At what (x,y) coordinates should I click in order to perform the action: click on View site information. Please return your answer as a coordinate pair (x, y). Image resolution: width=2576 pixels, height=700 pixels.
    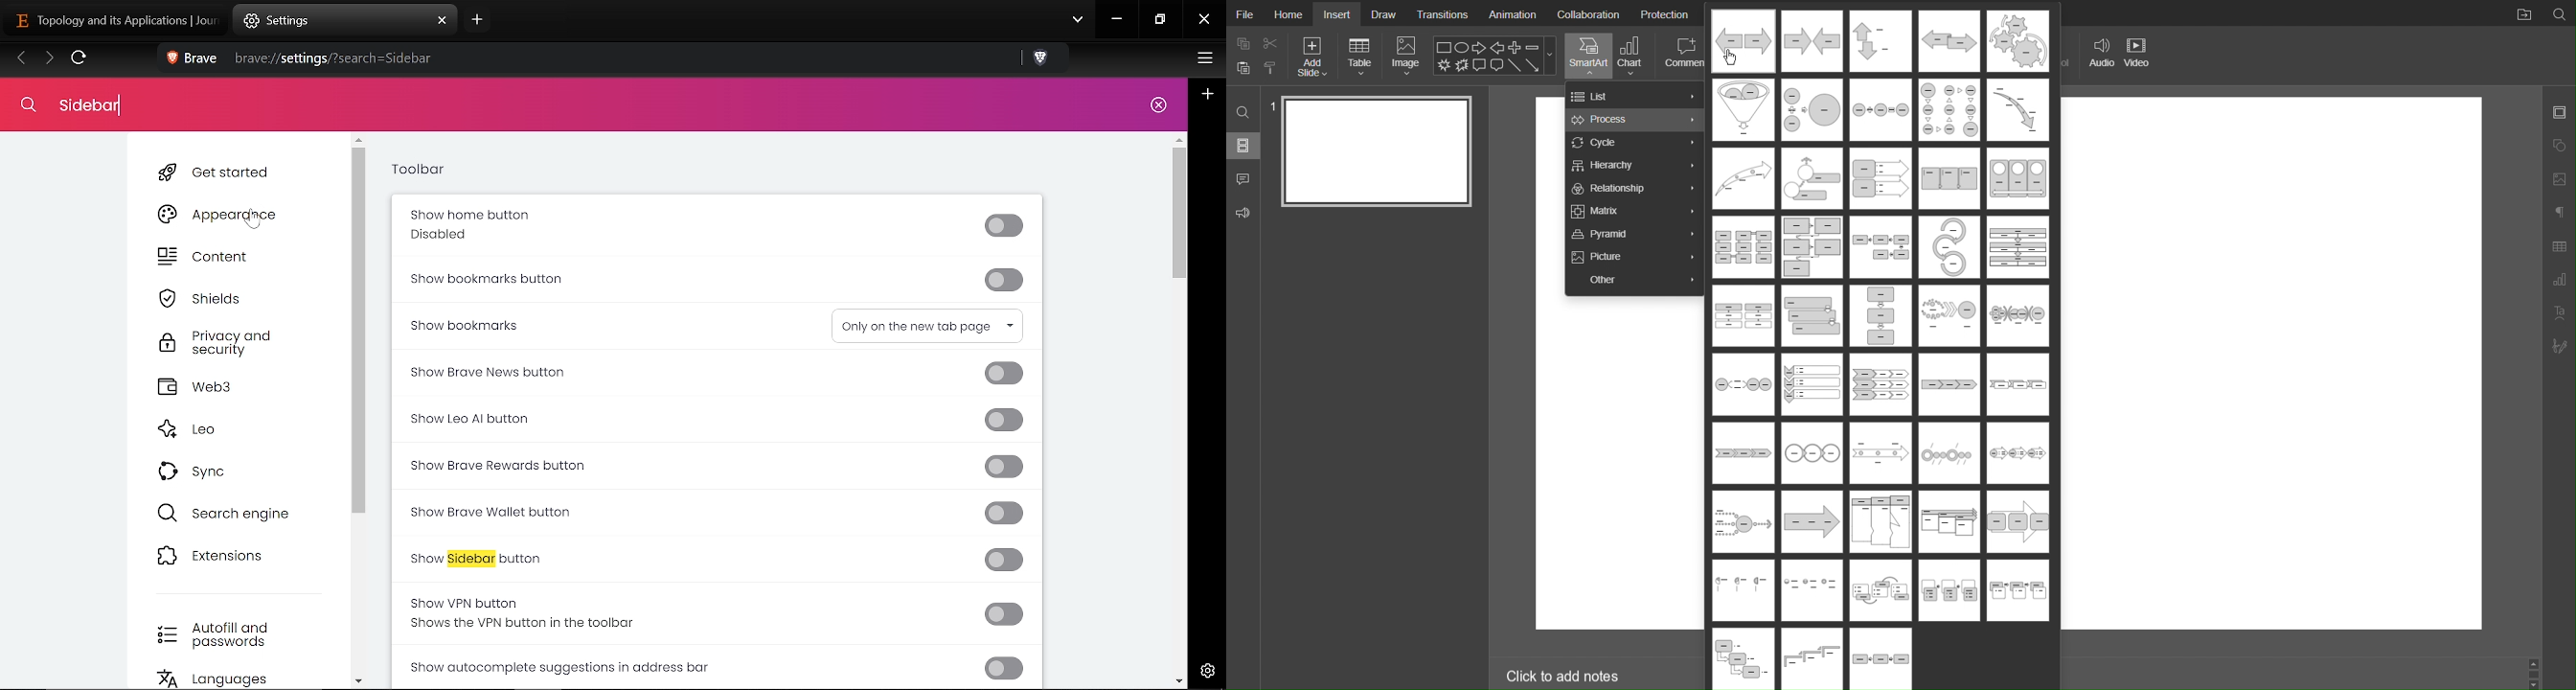
    Looking at the image, I should click on (171, 59).